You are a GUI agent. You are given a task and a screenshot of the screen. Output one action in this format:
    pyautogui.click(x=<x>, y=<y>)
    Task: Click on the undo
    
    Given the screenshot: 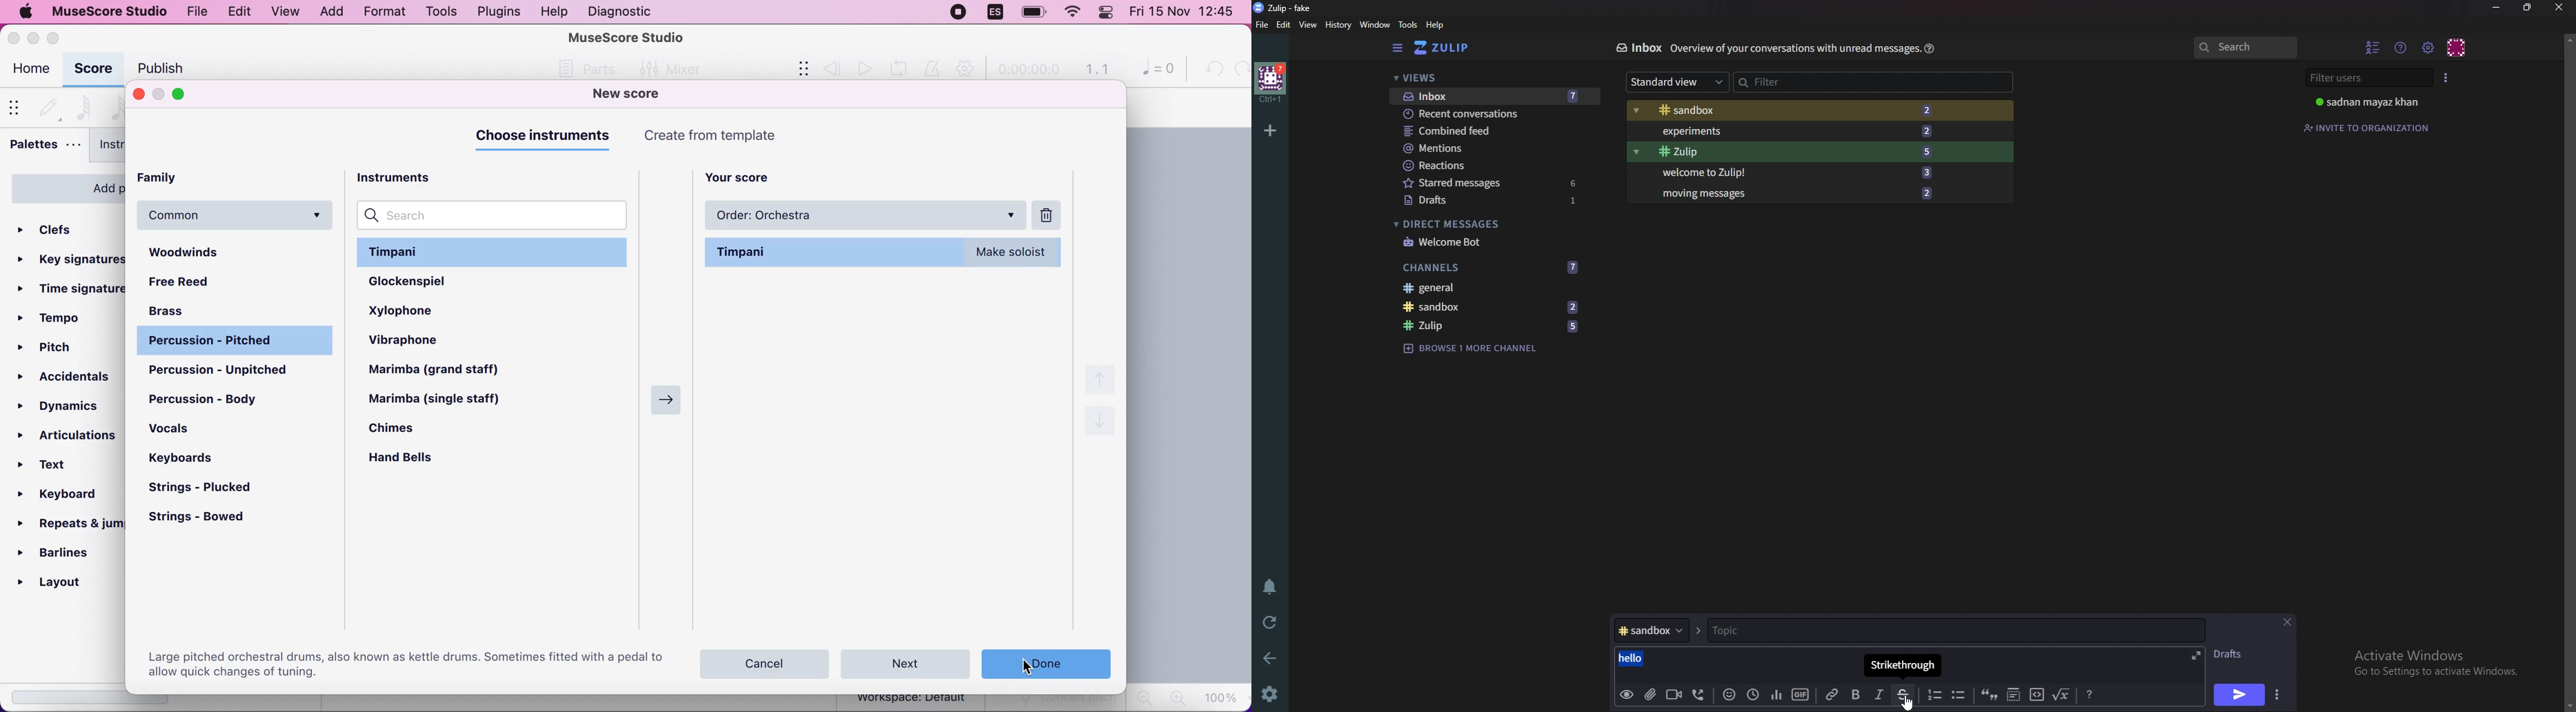 What is the action you would take?
    pyautogui.click(x=1211, y=69)
    